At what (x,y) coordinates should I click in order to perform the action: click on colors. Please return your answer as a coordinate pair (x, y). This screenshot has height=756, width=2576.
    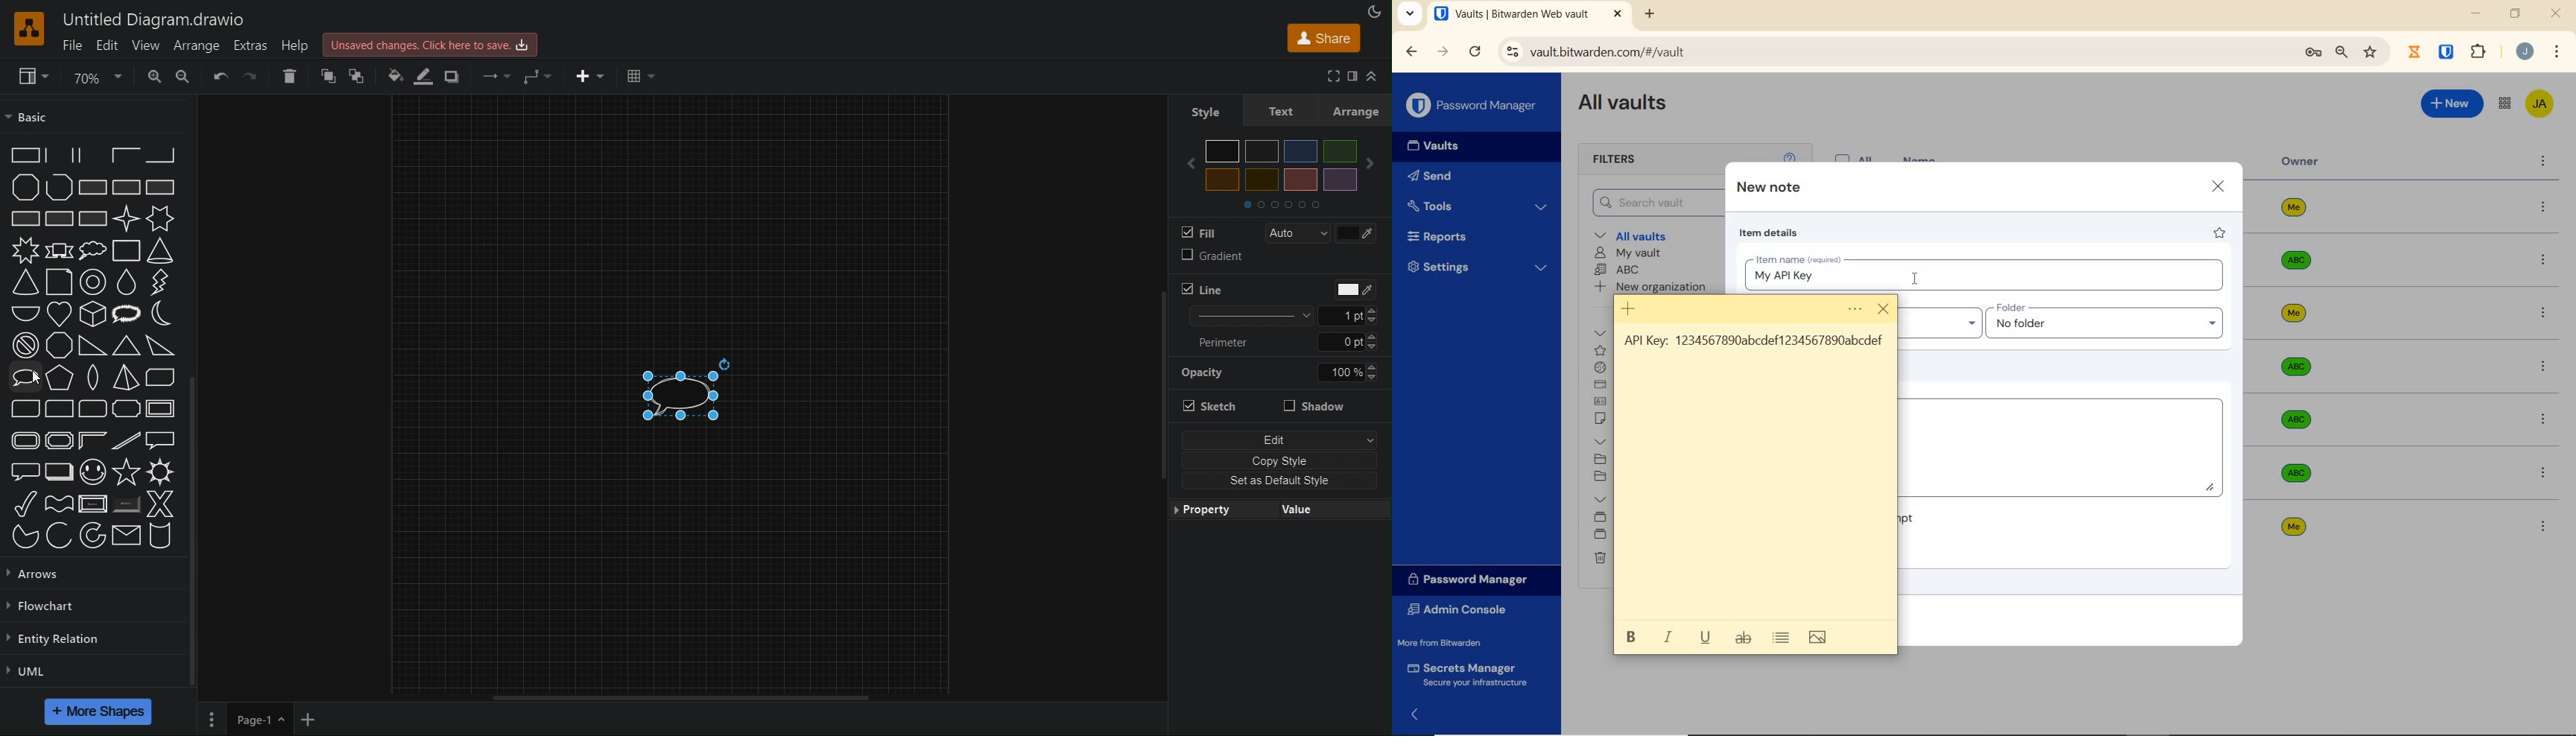
    Looking at the image, I should click on (1279, 173).